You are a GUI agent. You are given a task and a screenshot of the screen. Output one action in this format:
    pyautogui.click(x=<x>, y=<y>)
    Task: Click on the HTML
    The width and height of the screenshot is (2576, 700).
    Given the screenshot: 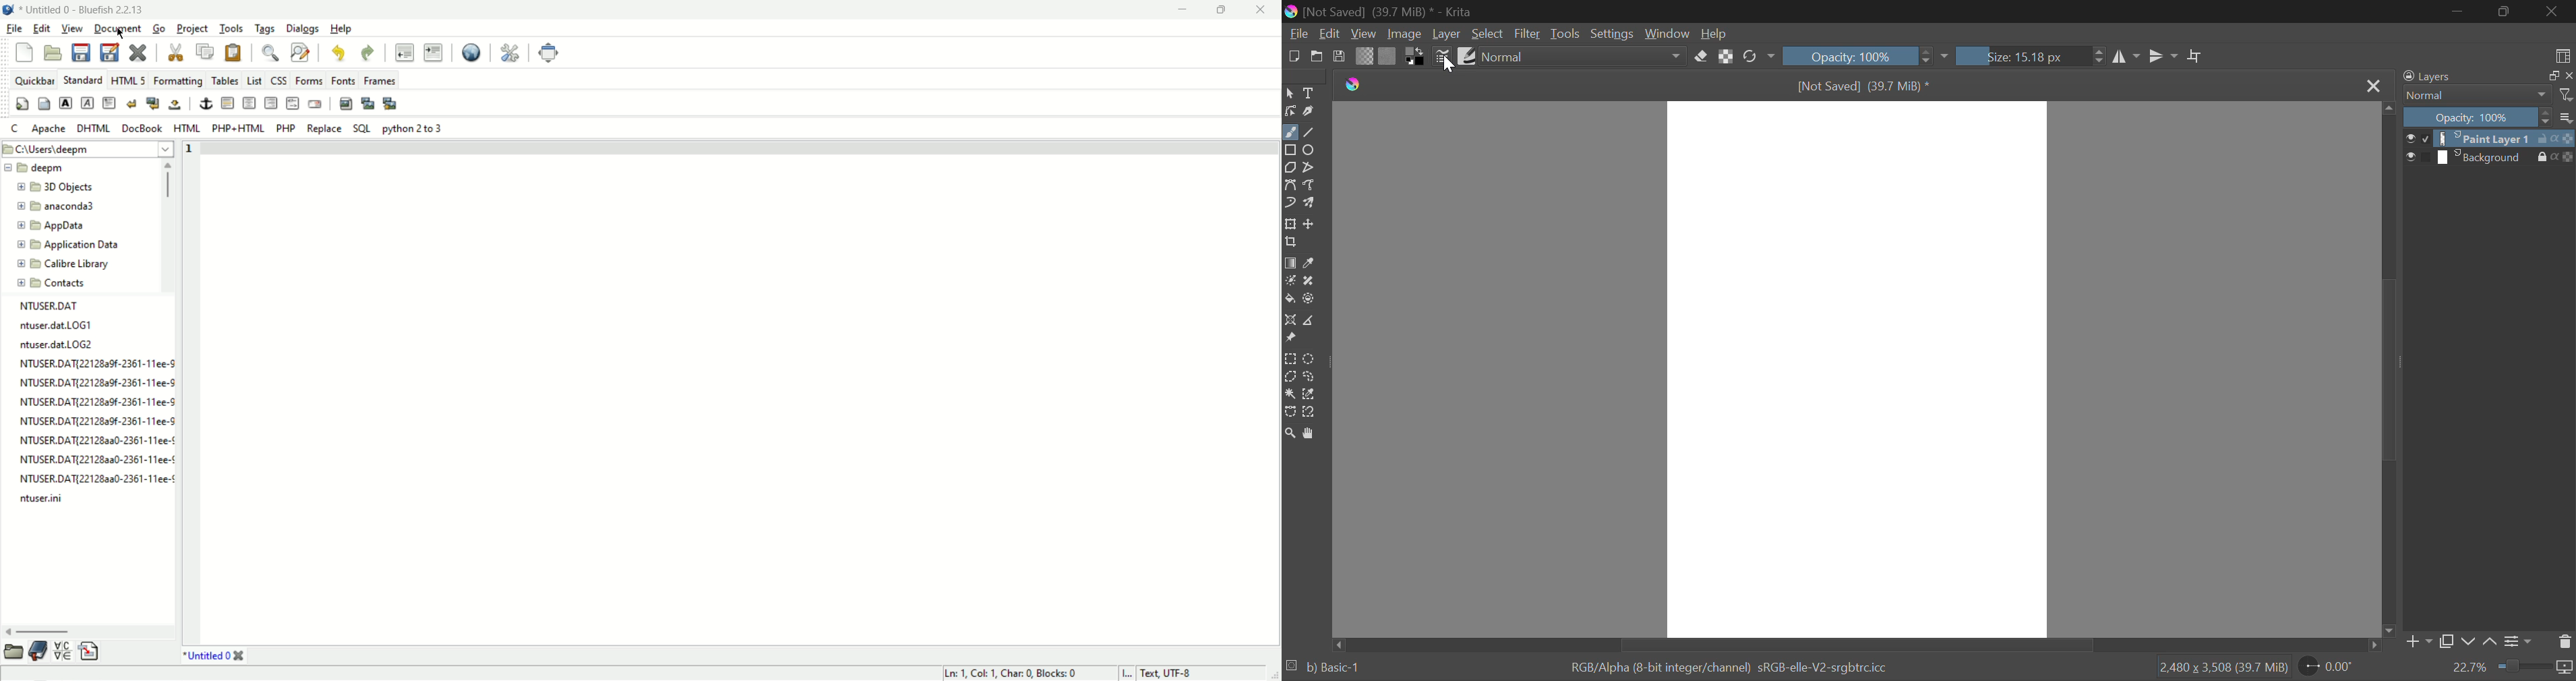 What is the action you would take?
    pyautogui.click(x=187, y=128)
    